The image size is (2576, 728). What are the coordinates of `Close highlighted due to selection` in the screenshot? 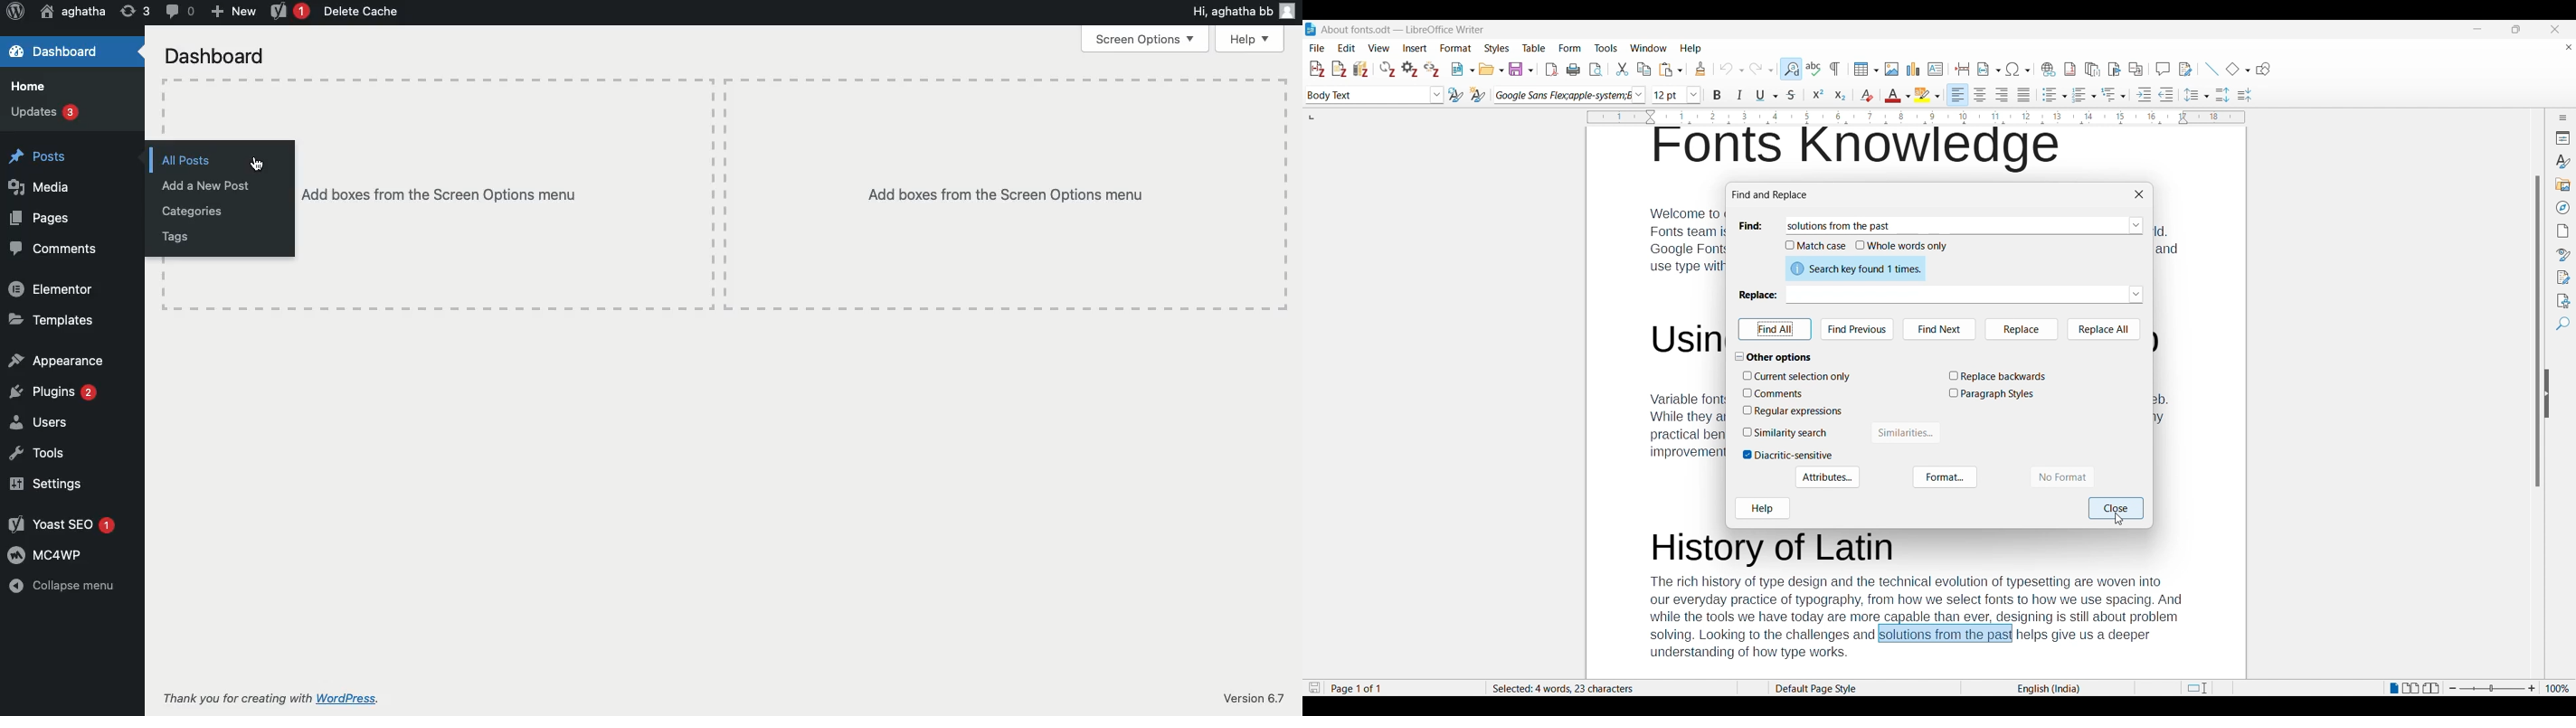 It's located at (2116, 508).